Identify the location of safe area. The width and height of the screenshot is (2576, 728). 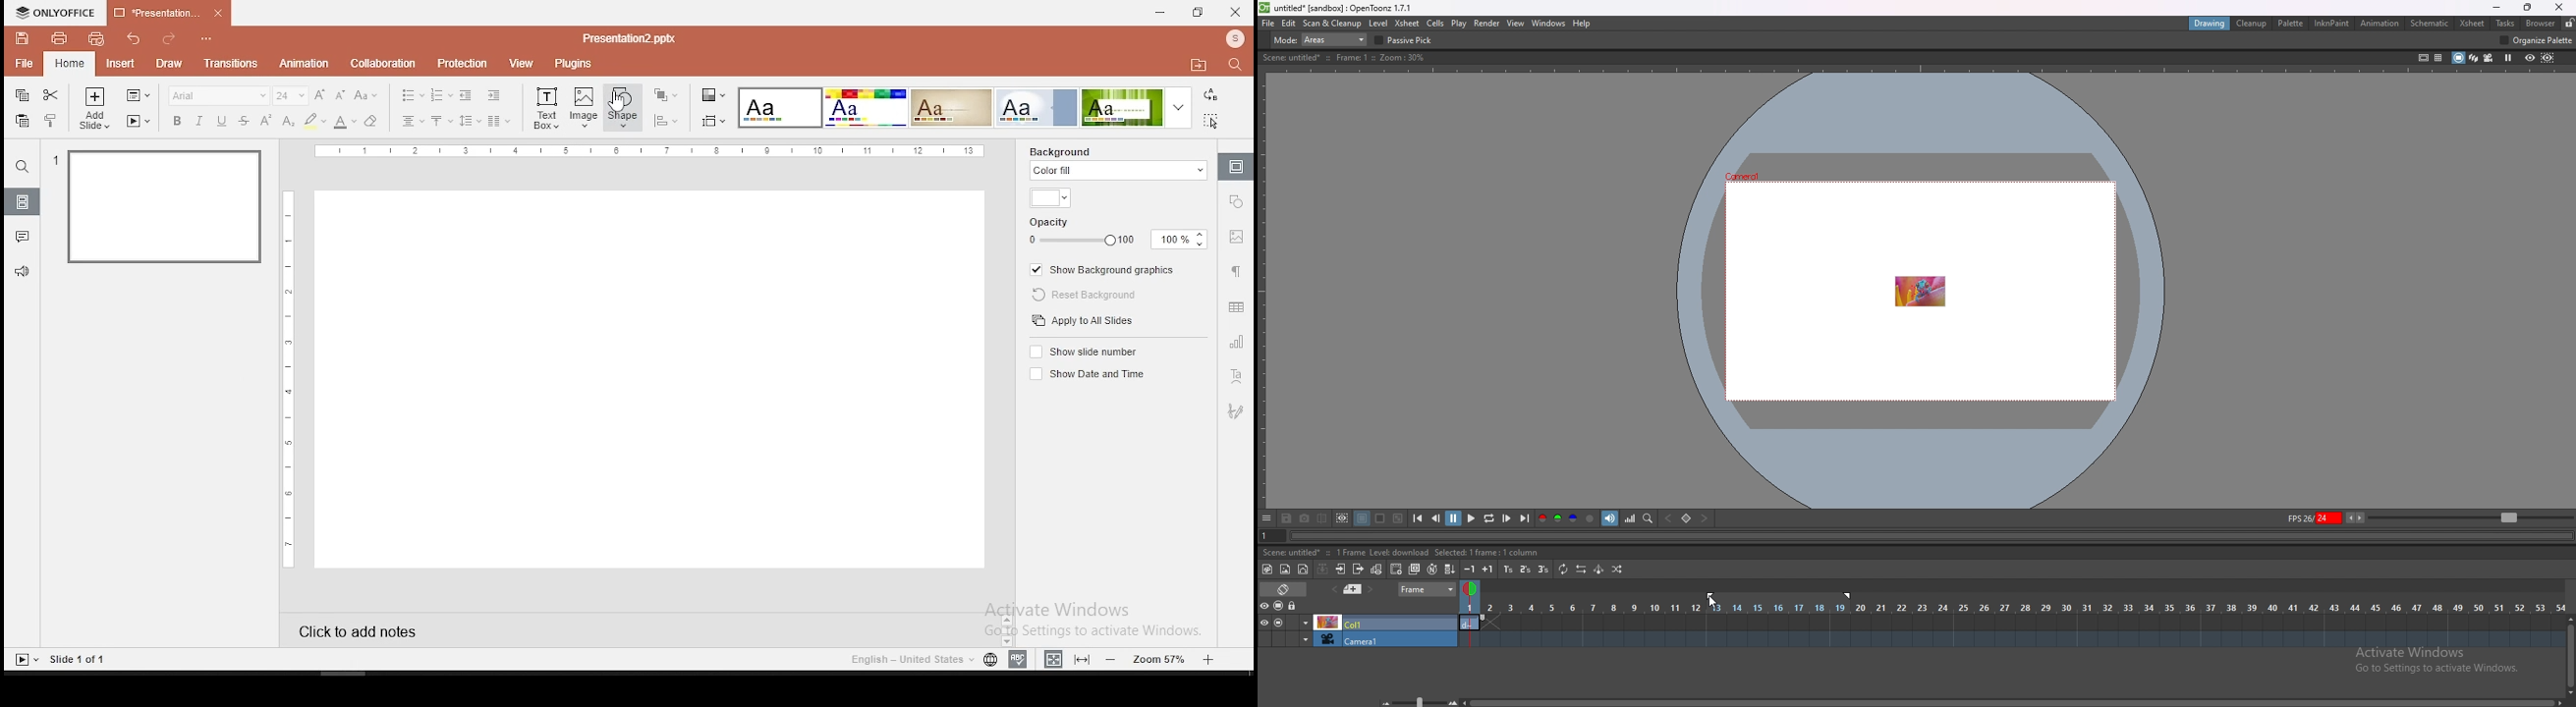
(2424, 58).